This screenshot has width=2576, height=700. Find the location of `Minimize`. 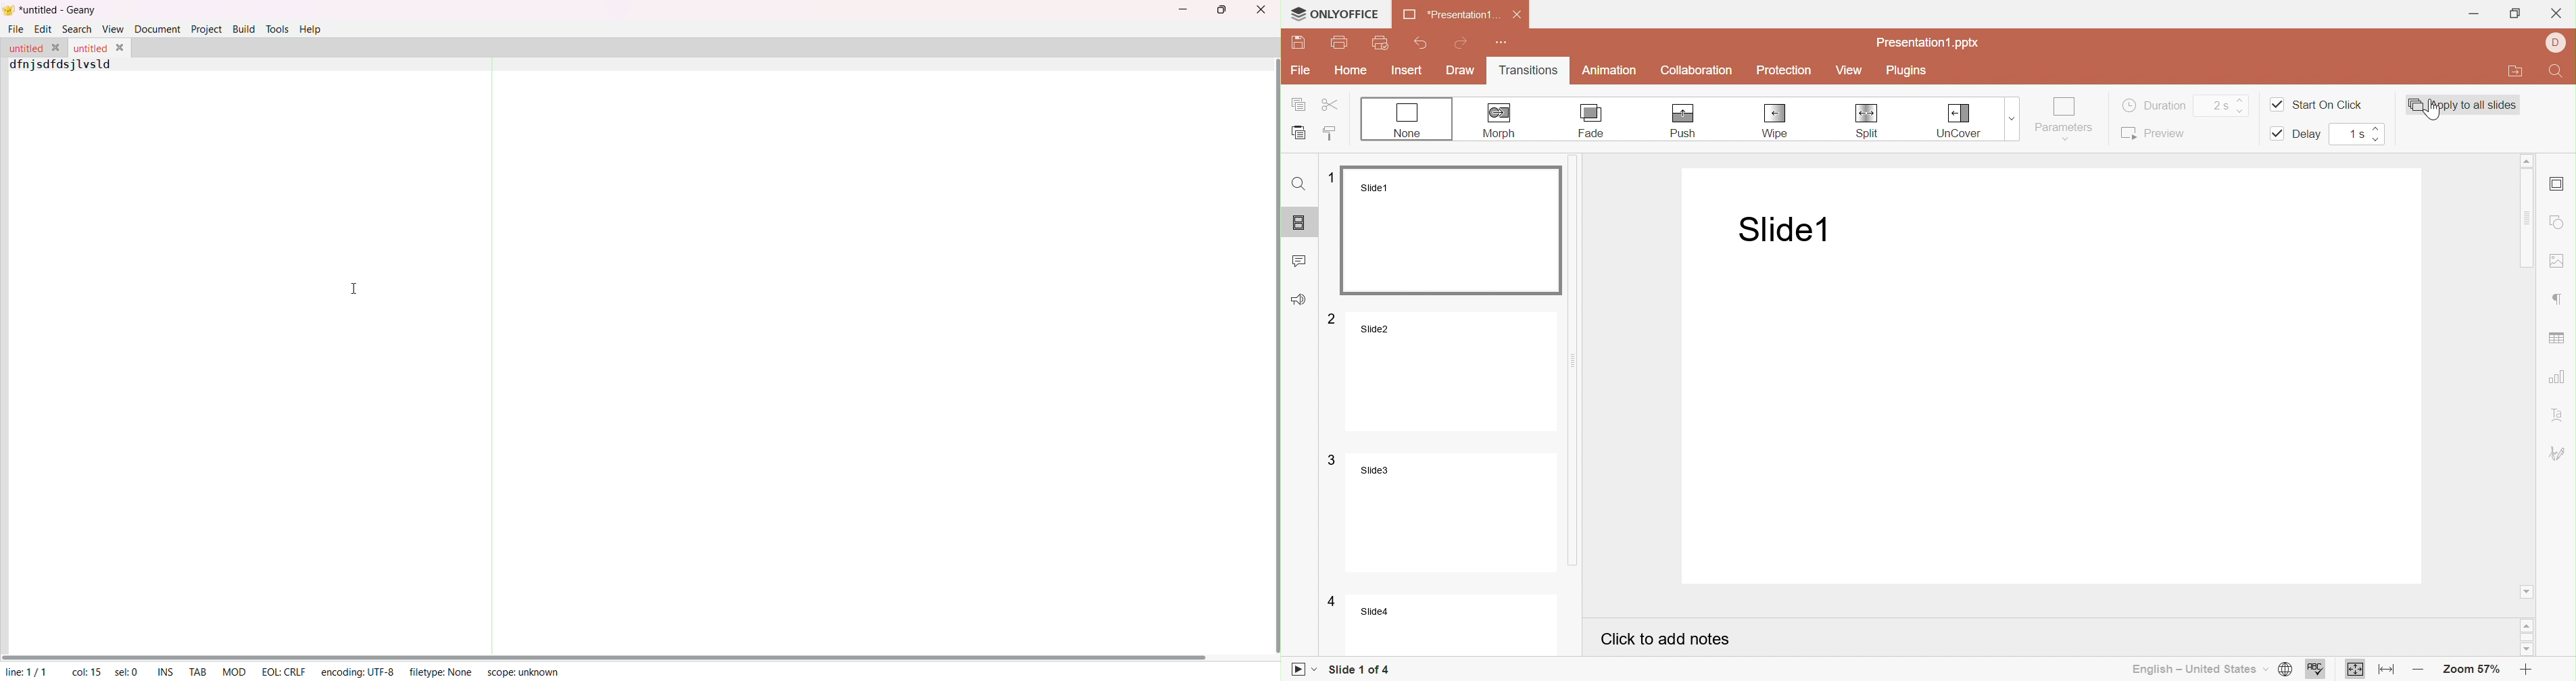

Minimize is located at coordinates (2473, 13).